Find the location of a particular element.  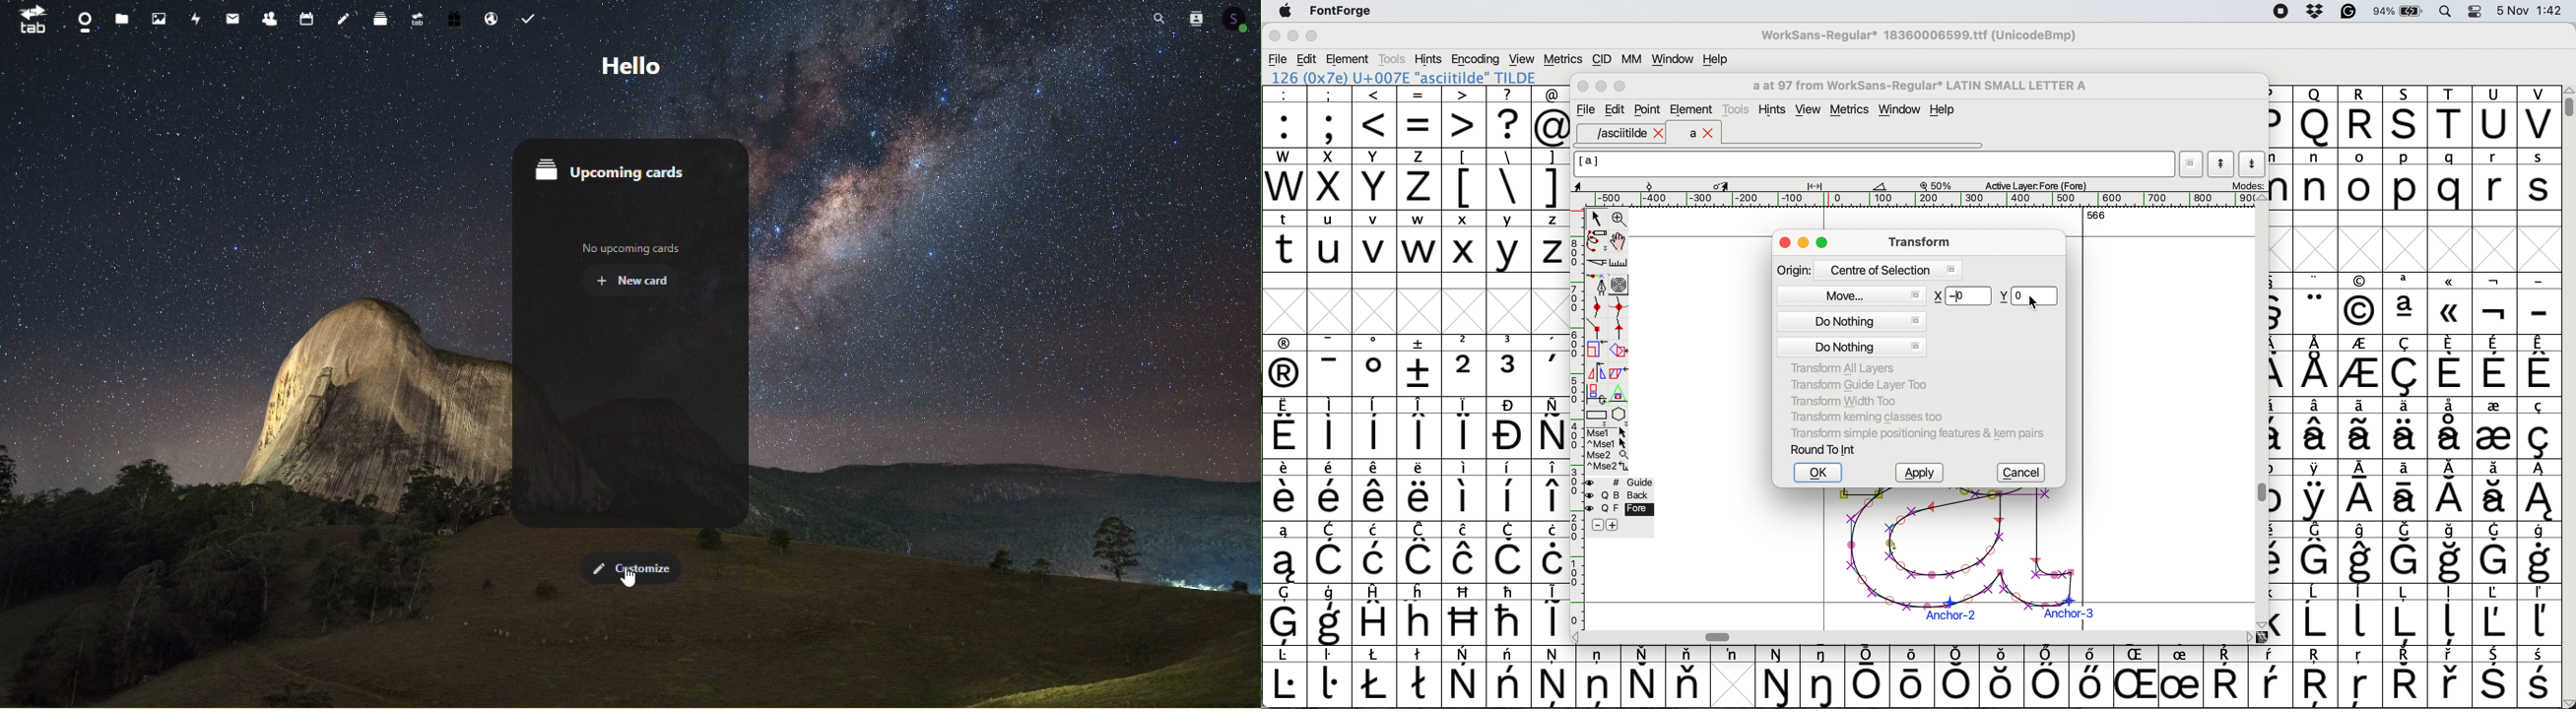

deck is located at coordinates (376, 19).